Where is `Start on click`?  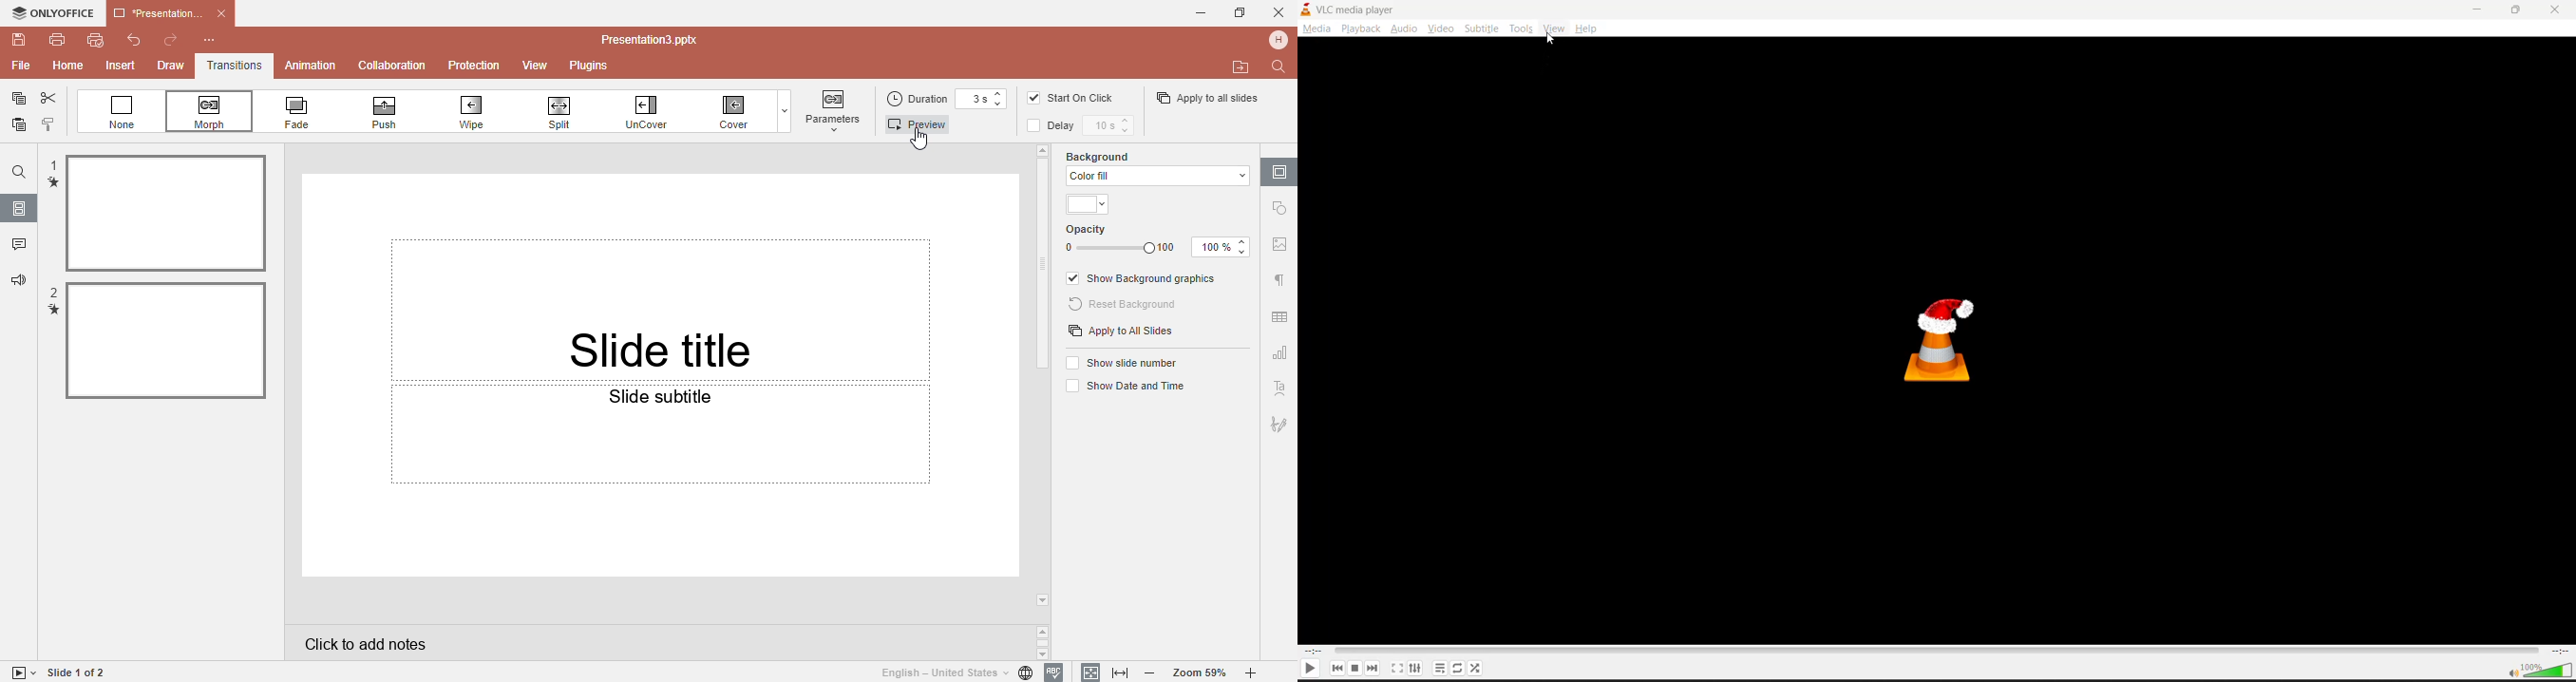
Start on click is located at coordinates (1081, 98).